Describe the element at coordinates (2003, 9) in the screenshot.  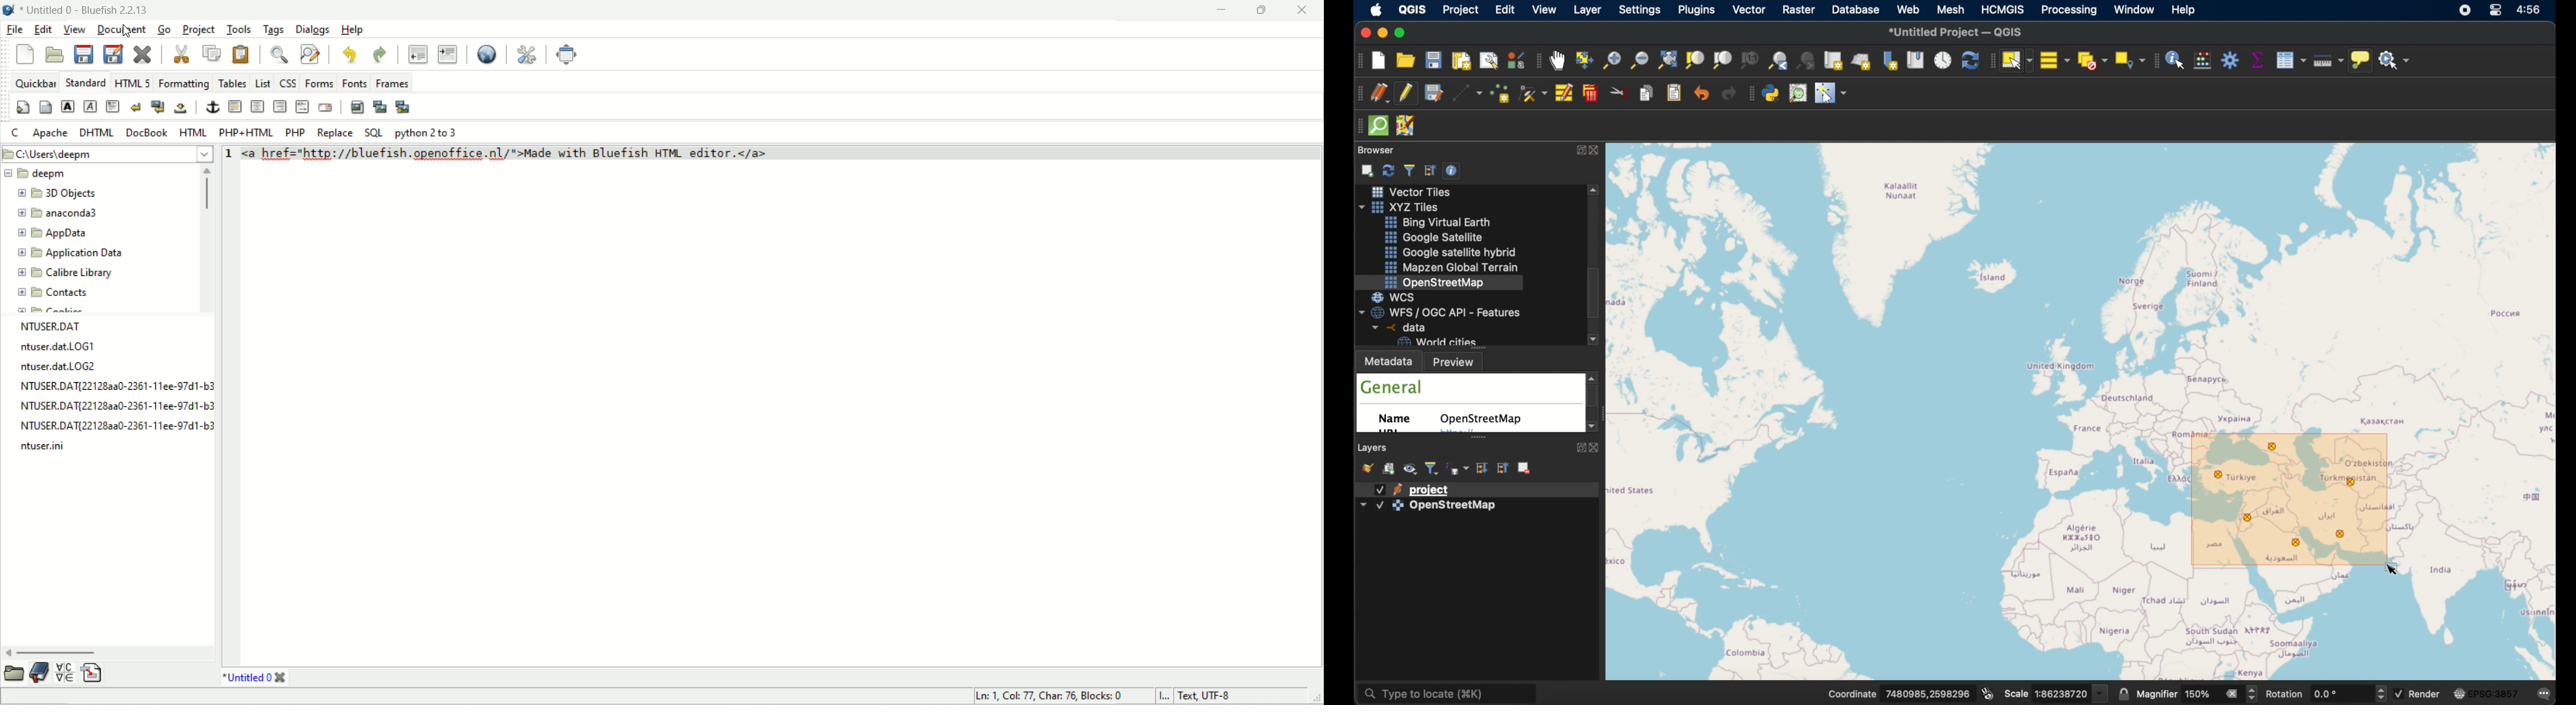
I see `HCMGIS` at that location.